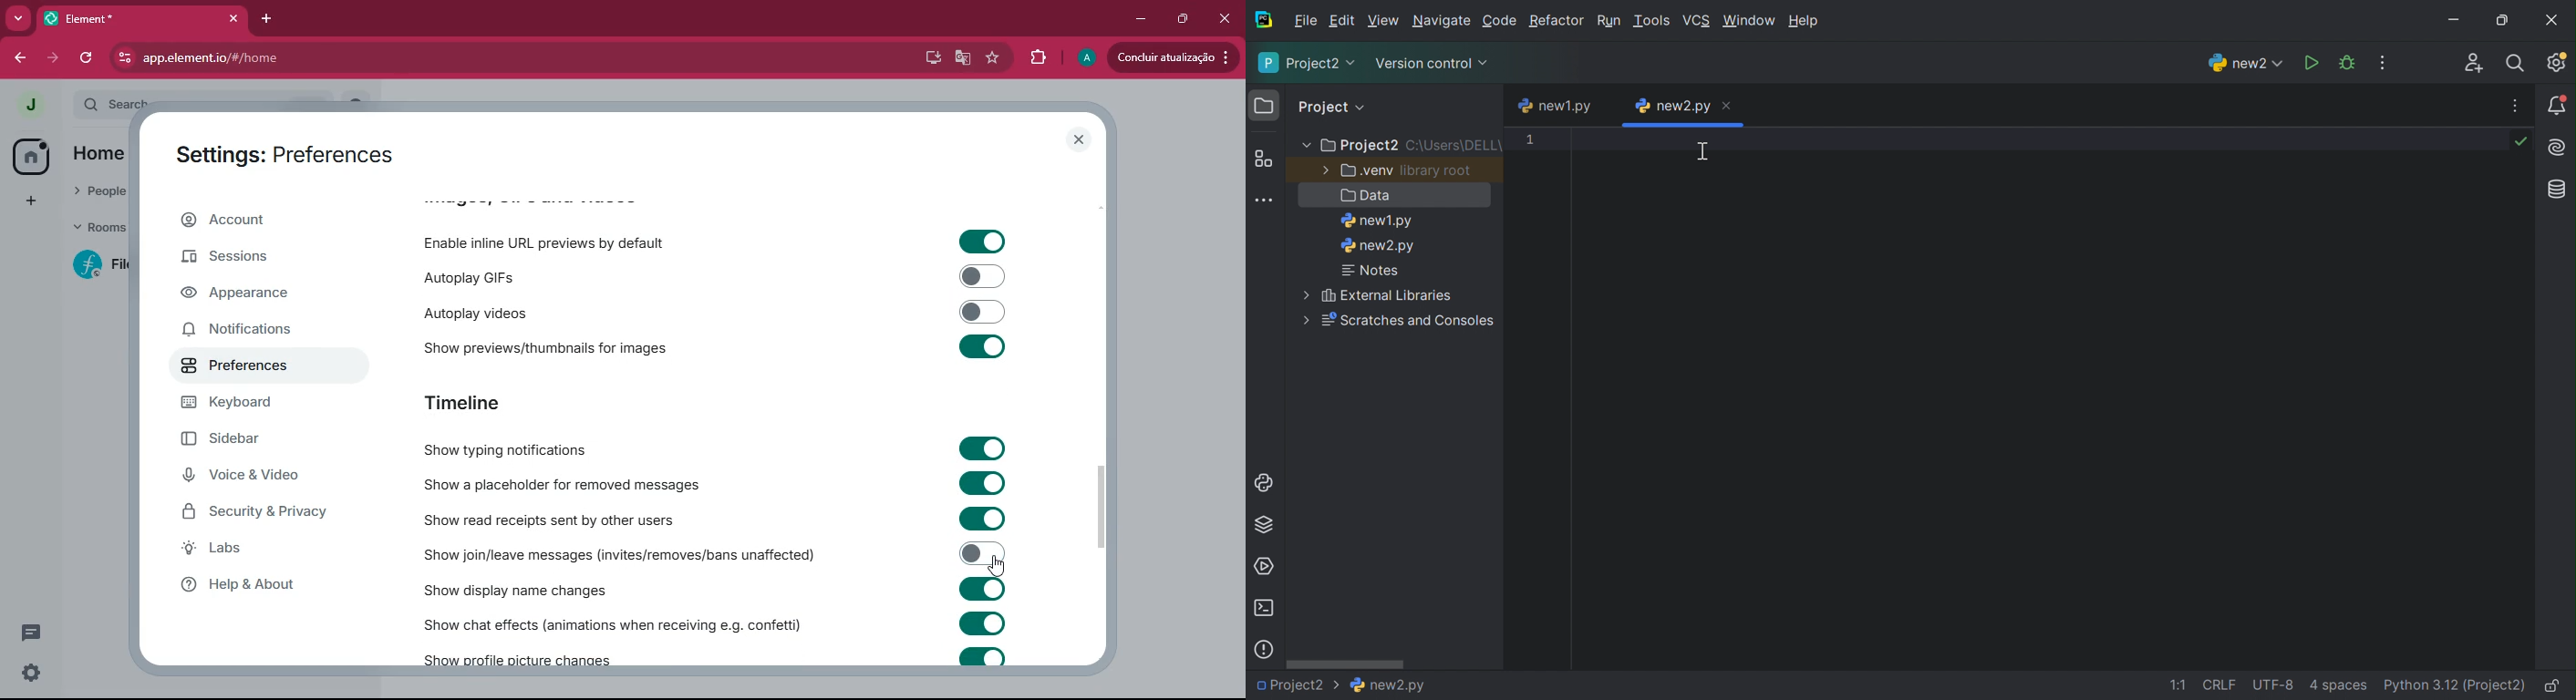 The image size is (2576, 700). Describe the element at coordinates (540, 345) in the screenshot. I see `show previews/thumbnails for images` at that location.